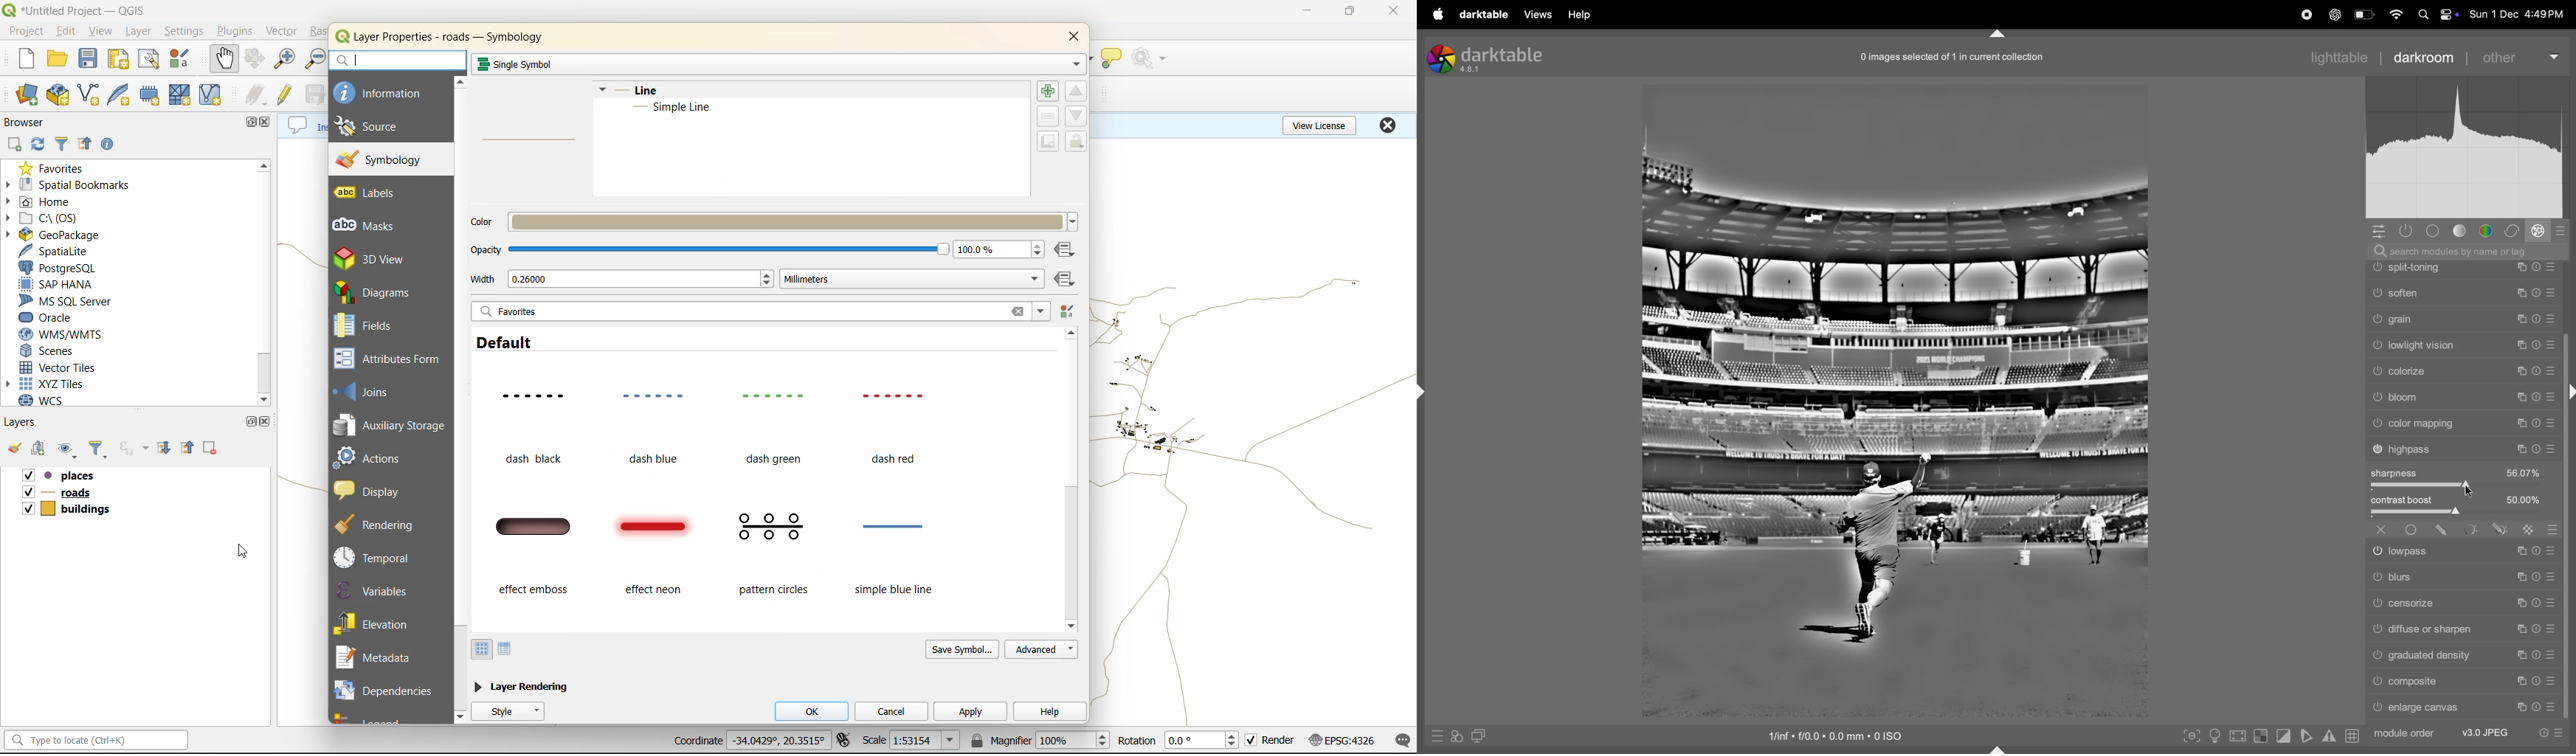 This screenshot has width=2576, height=756. Describe the element at coordinates (64, 145) in the screenshot. I see `filter` at that location.